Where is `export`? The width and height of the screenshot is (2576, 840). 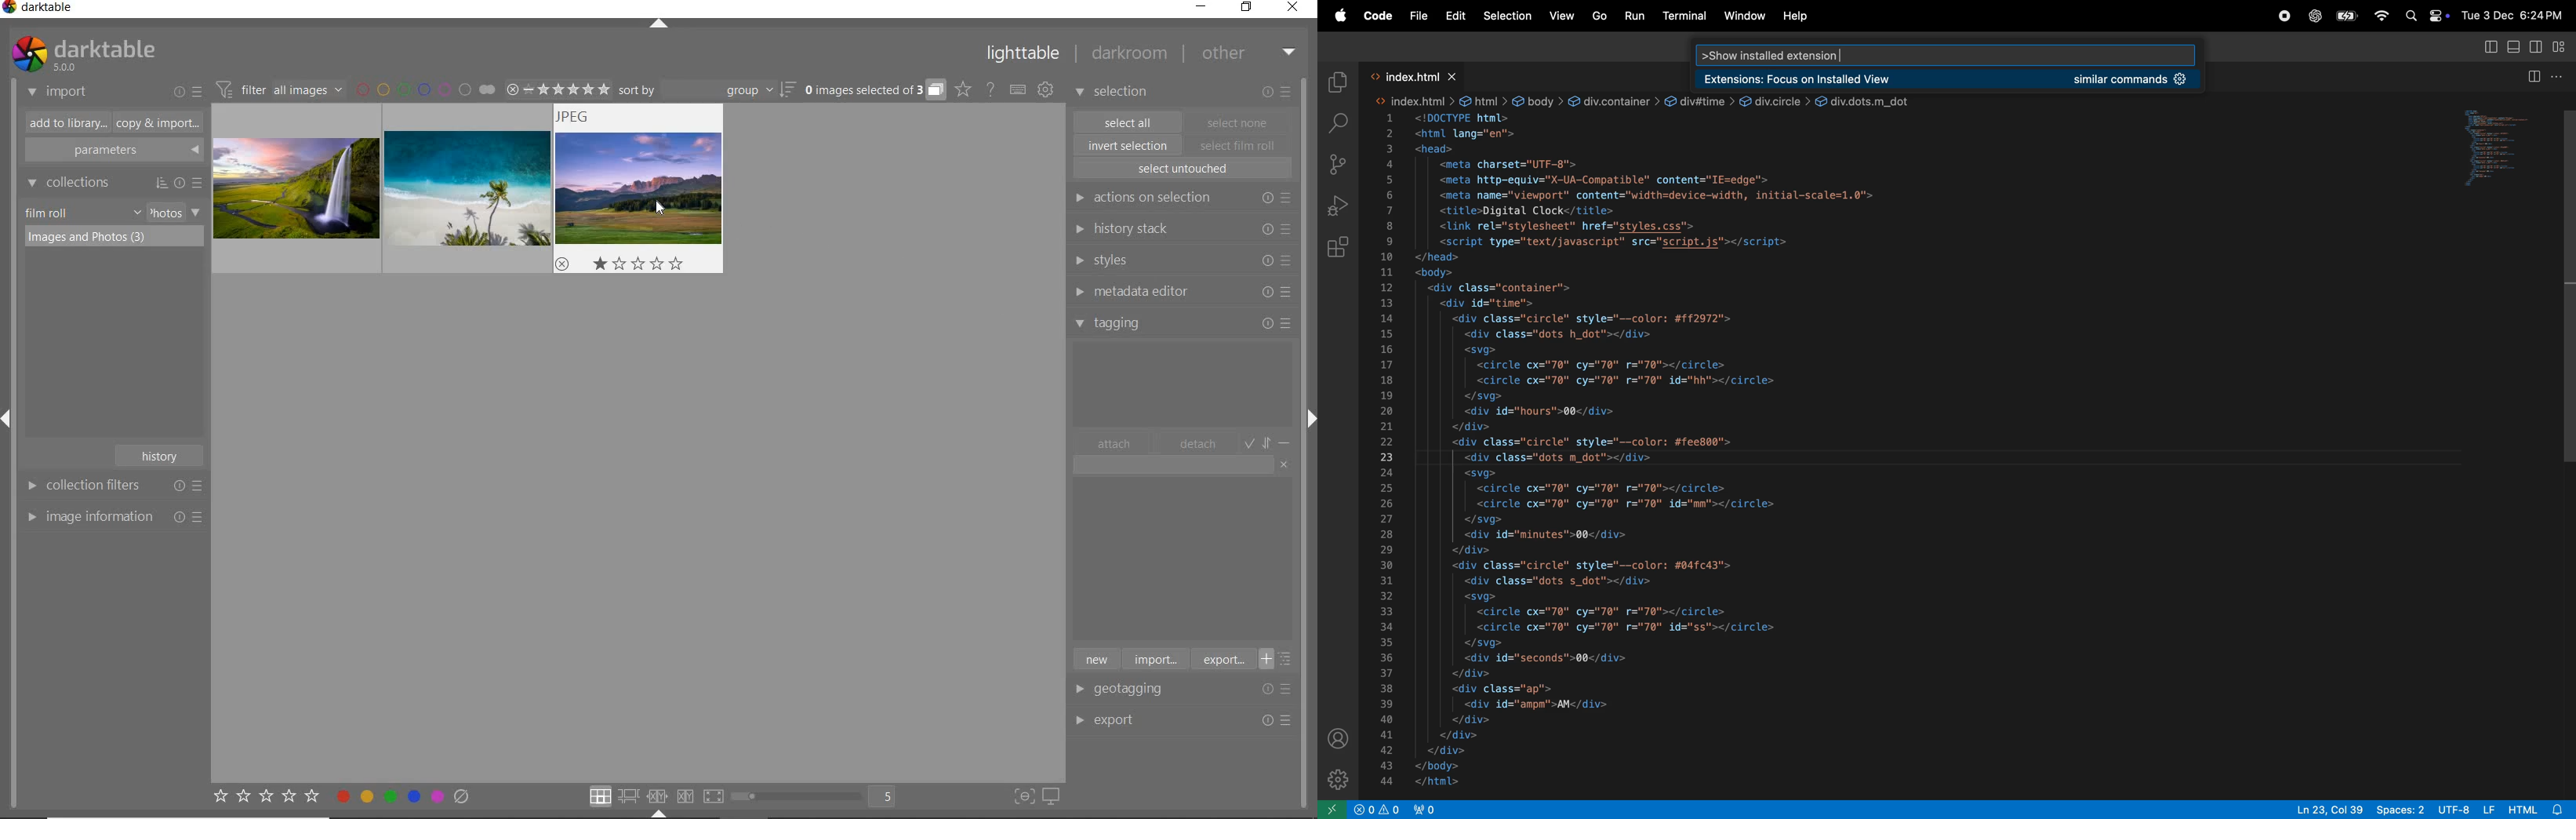
export is located at coordinates (1222, 659).